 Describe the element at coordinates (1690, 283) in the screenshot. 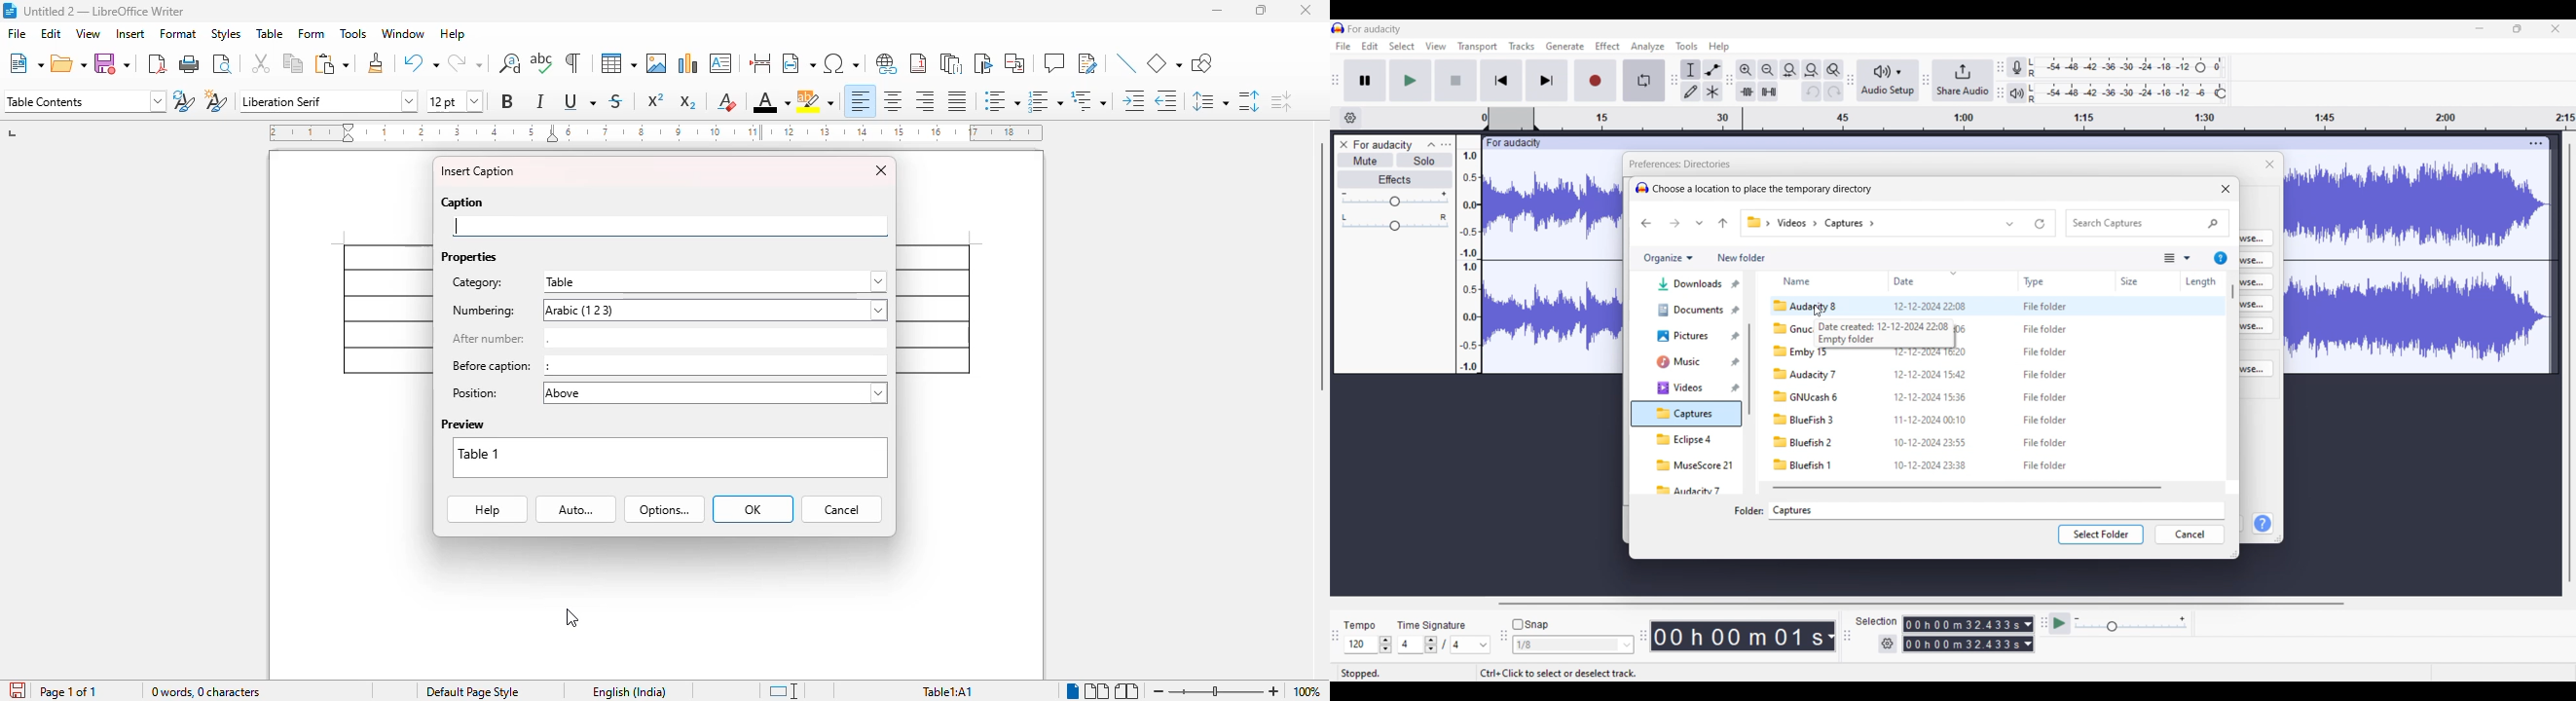

I see `Downloads` at that location.